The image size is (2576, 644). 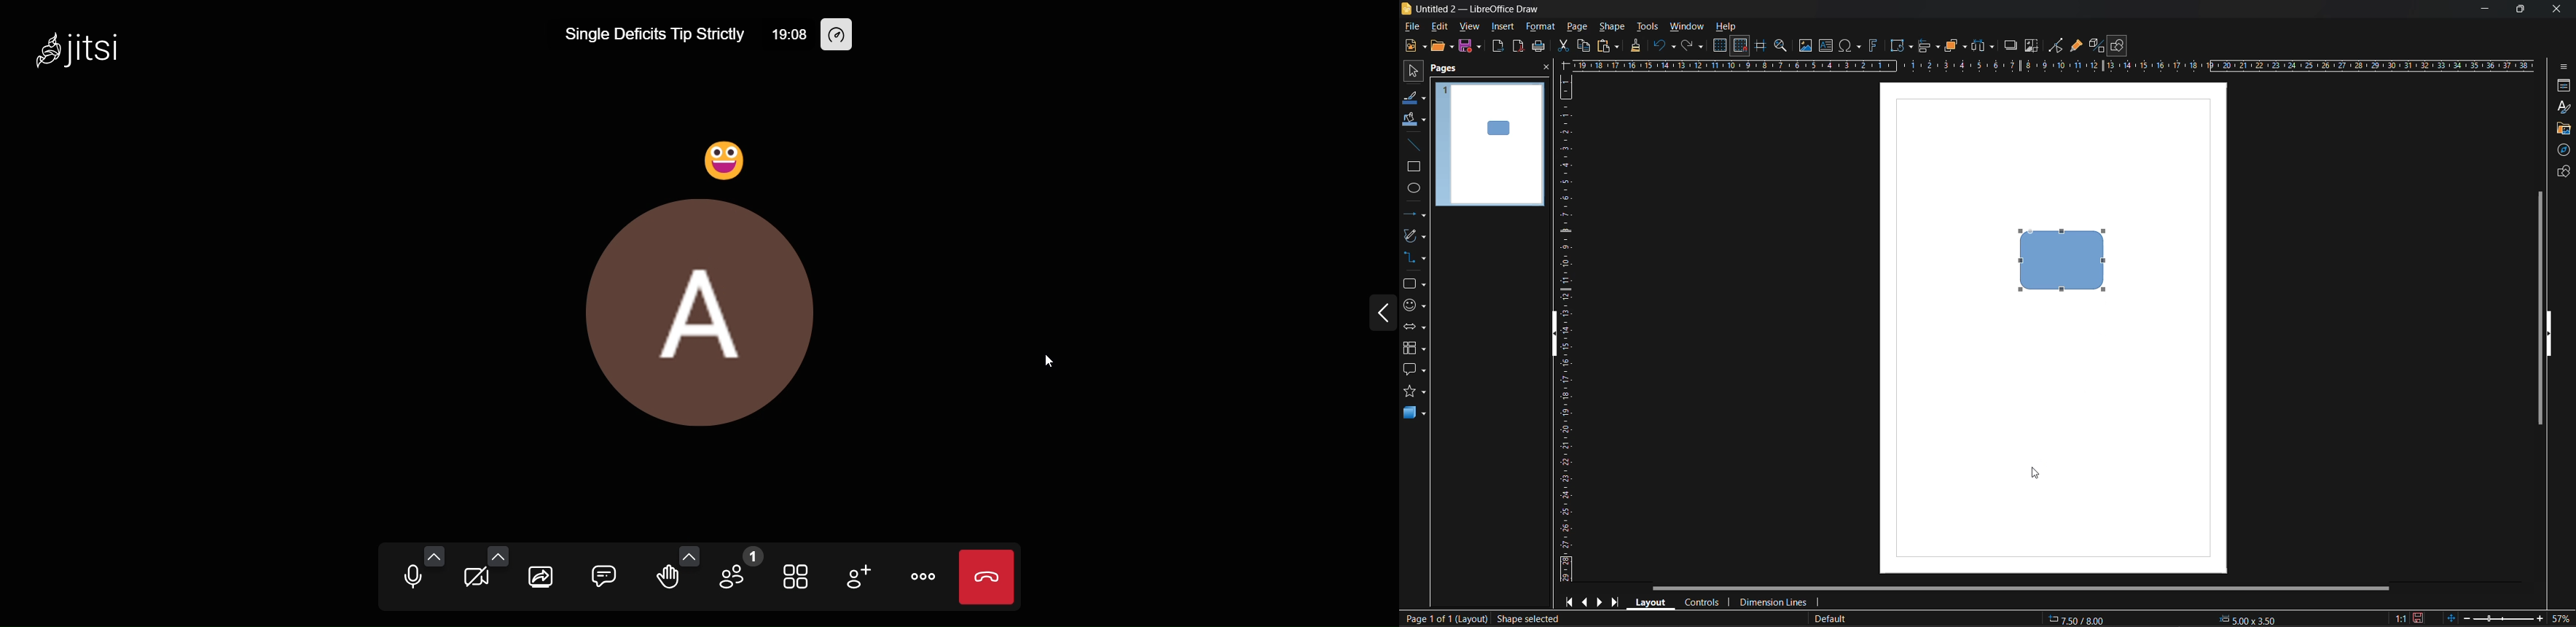 What do you see at coordinates (1565, 46) in the screenshot?
I see `cut` at bounding box center [1565, 46].